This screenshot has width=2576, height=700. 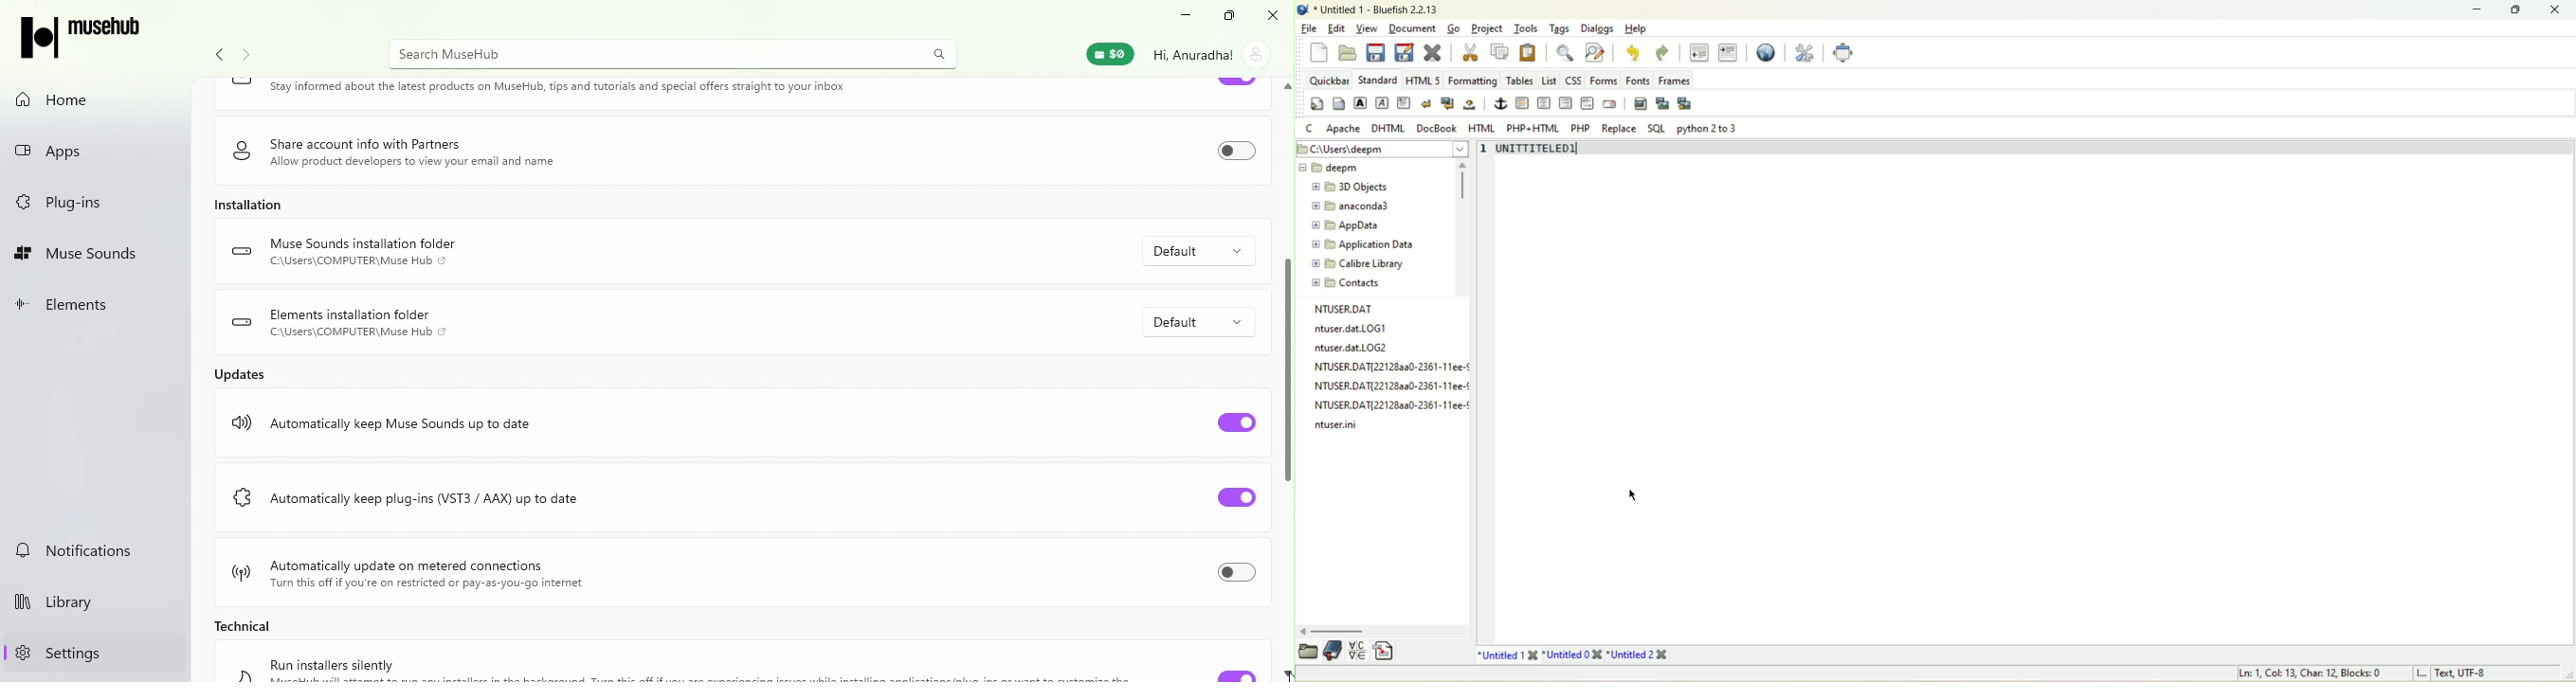 I want to click on NTUSER.DAT{22128aa0-2361-11ee-¢, so click(x=1391, y=386).